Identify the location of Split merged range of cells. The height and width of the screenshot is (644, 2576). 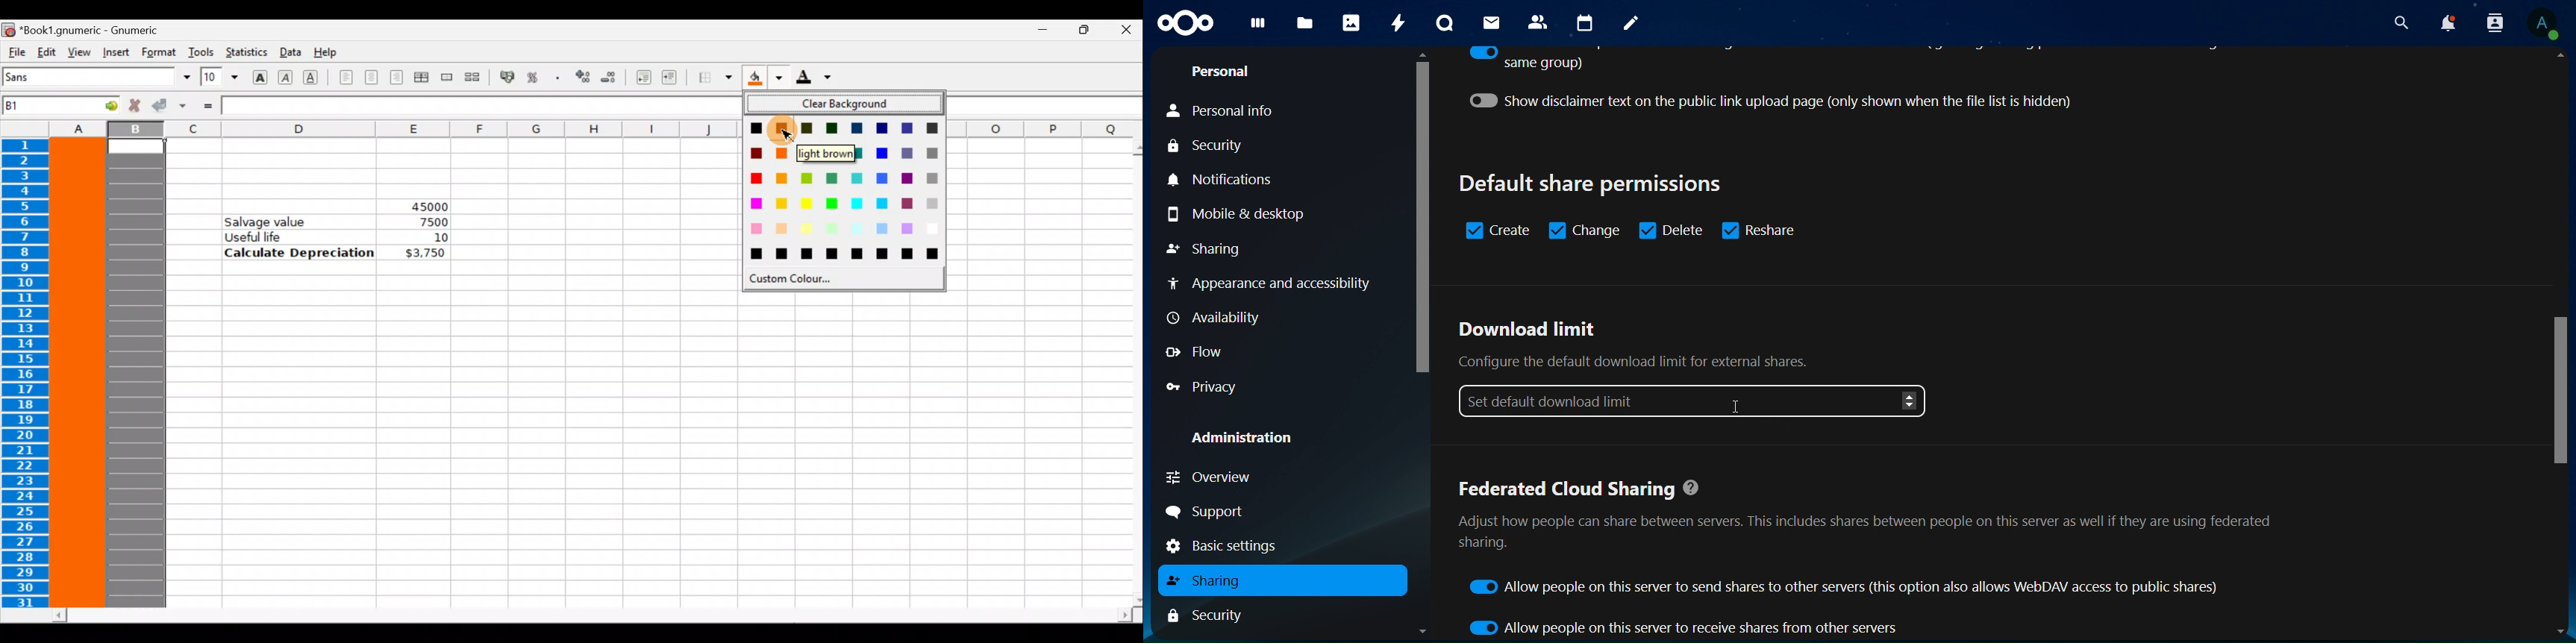
(473, 76).